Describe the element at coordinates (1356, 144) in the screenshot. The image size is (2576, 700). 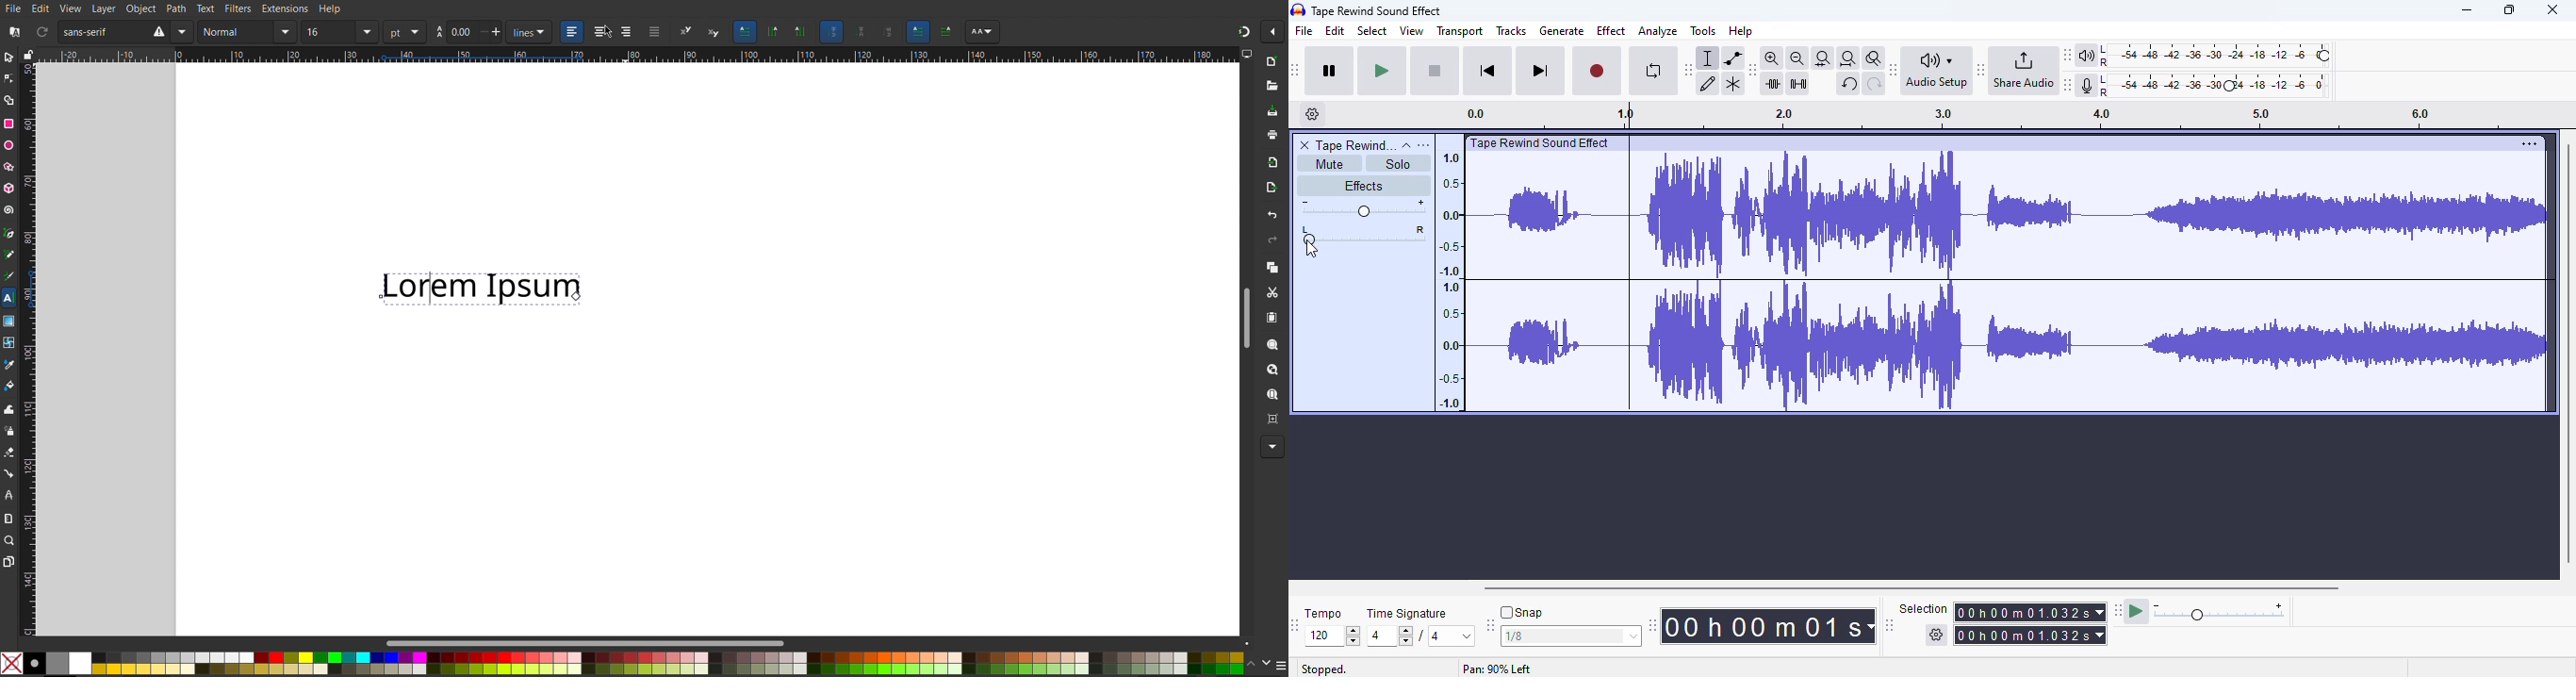
I see `track name` at that location.